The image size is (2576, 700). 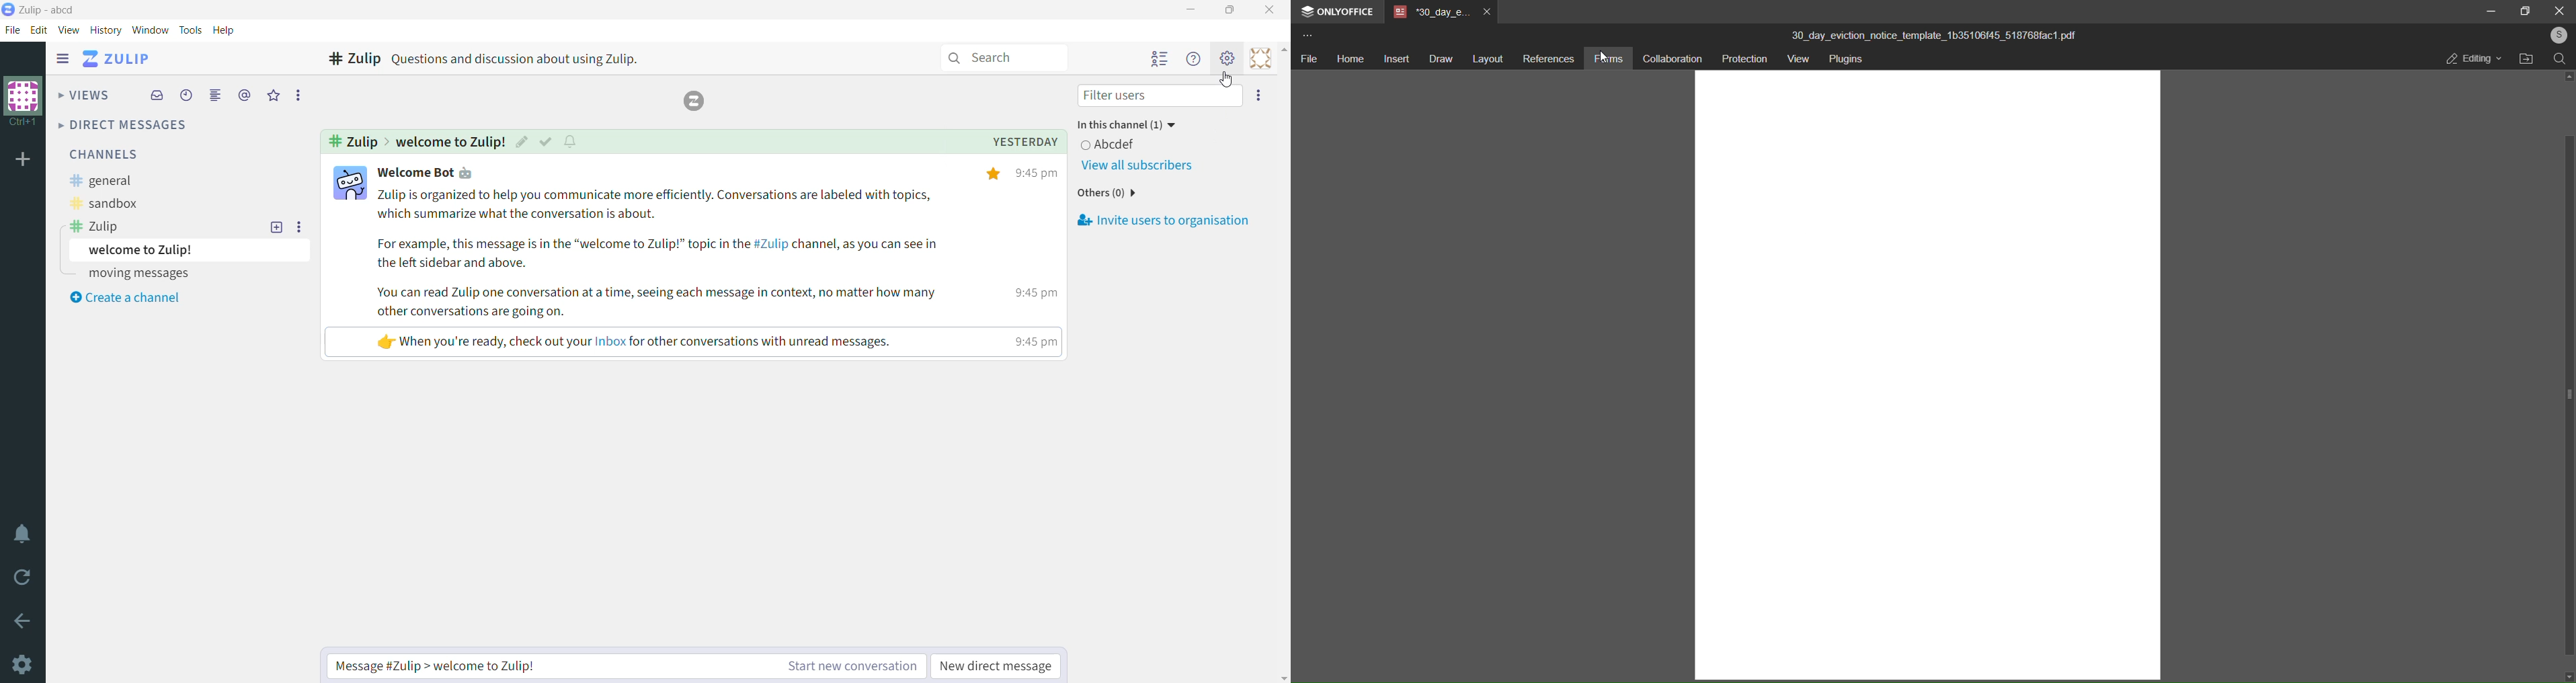 I want to click on Help Menu, so click(x=1195, y=59).